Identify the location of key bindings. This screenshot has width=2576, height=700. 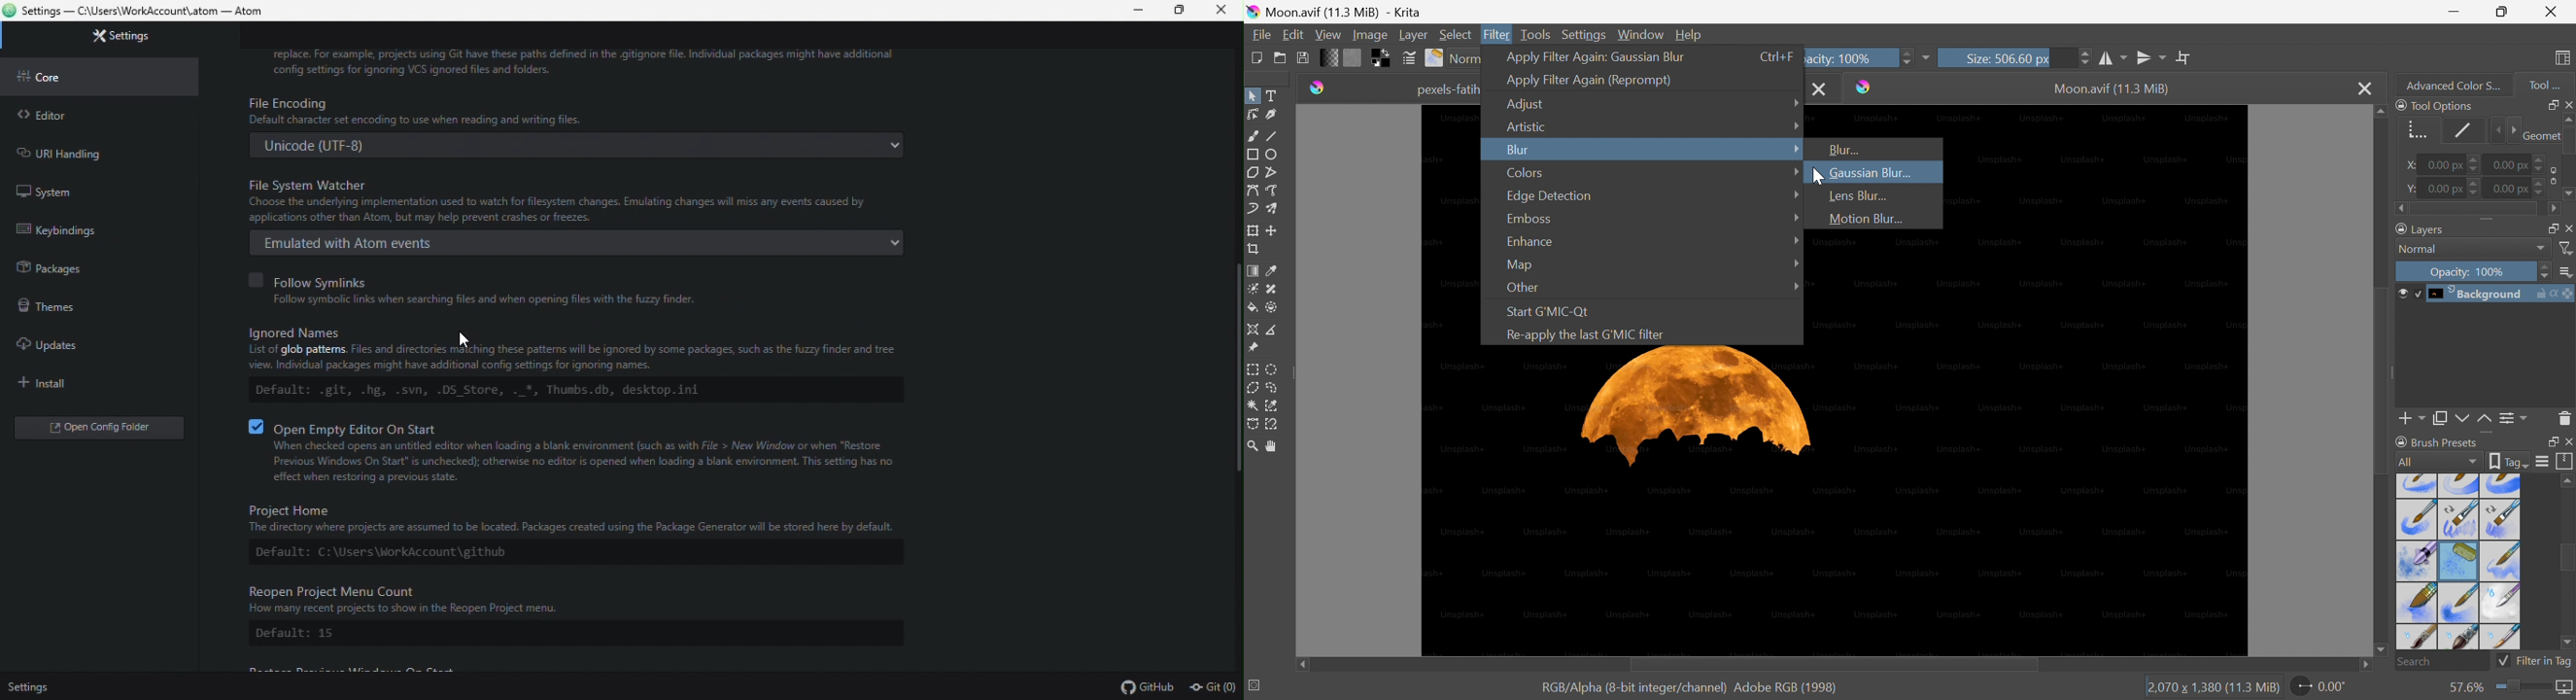
(96, 234).